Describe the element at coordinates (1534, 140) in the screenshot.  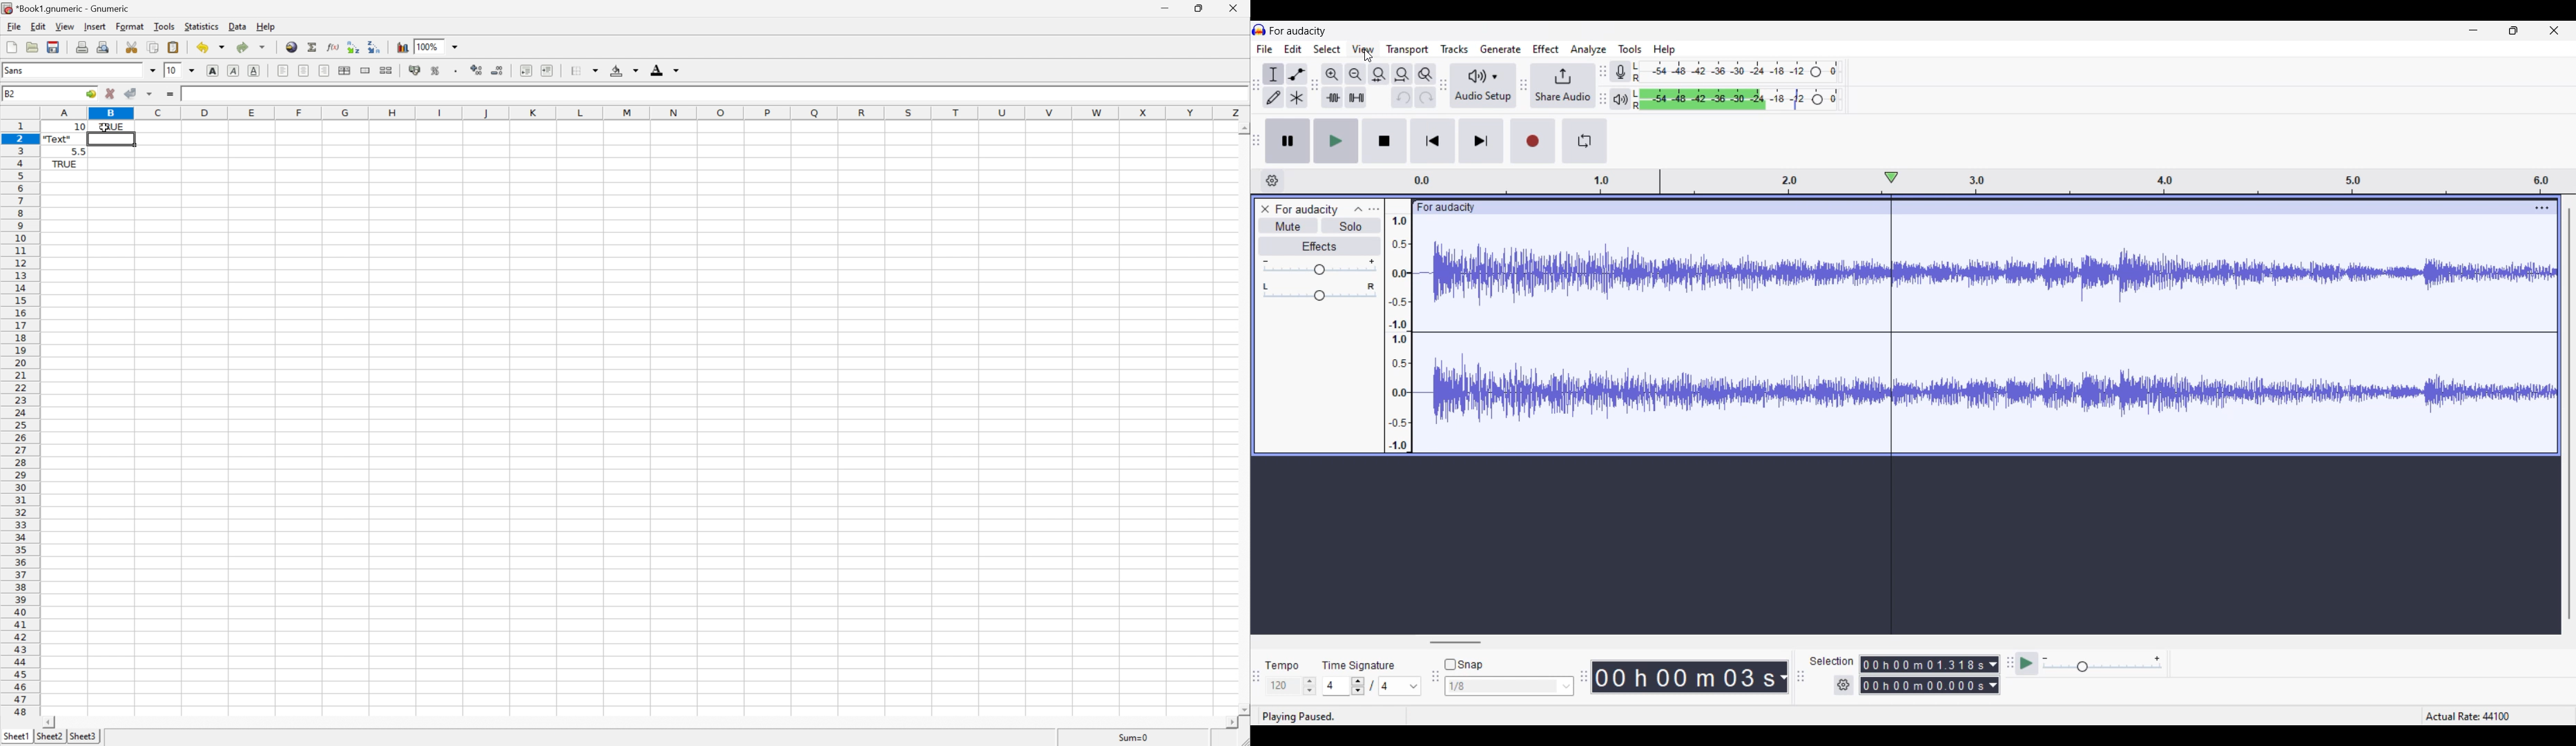
I see `Record/Record new track` at that location.